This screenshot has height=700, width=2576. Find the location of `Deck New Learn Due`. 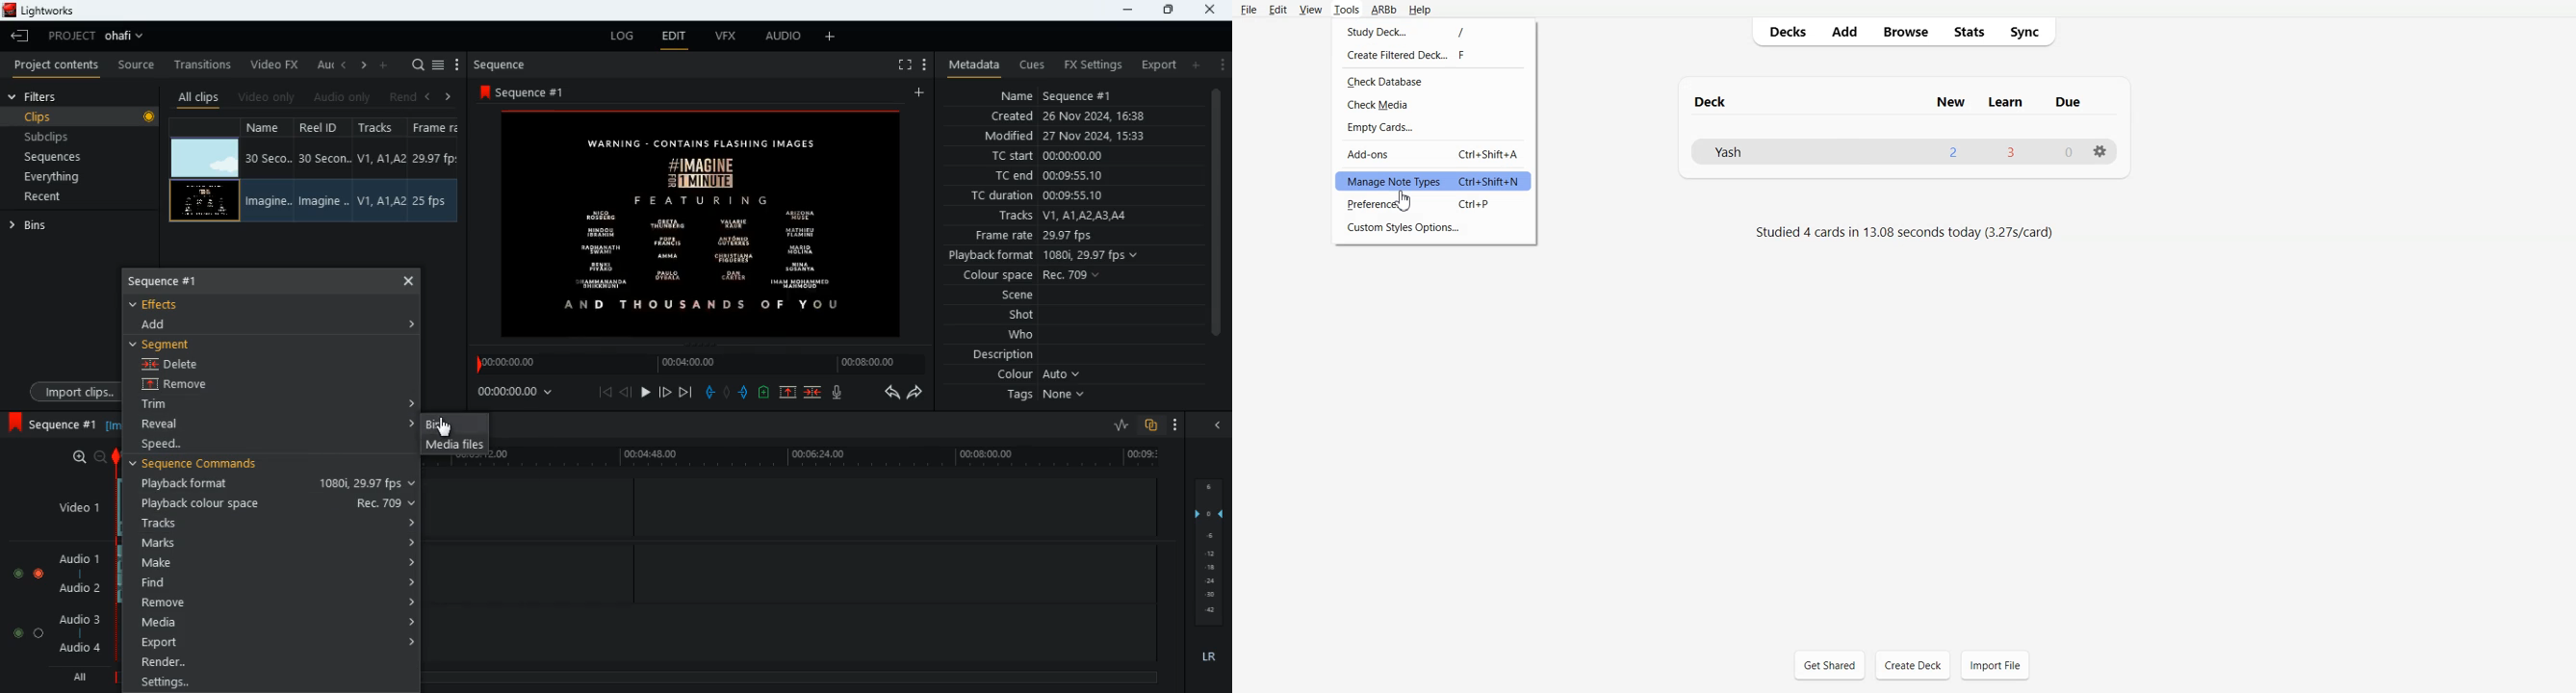

Deck New Learn Due is located at coordinates (1895, 102).